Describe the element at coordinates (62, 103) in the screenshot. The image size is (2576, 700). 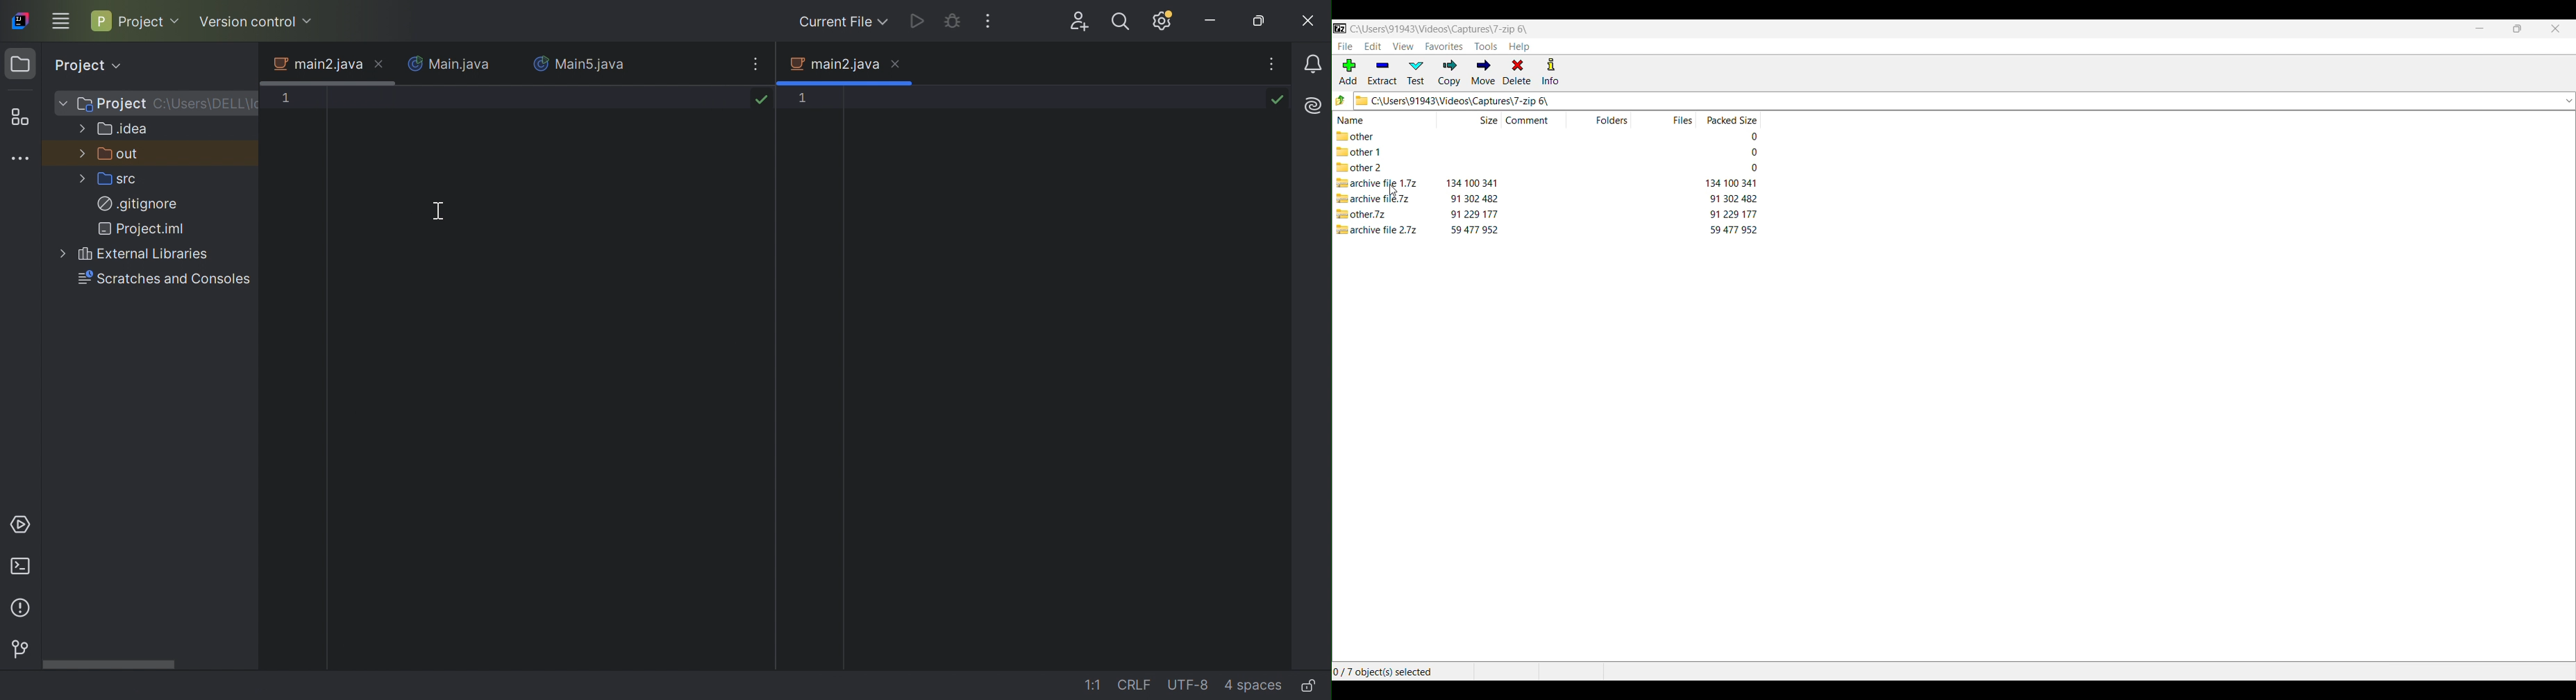
I see `More` at that location.